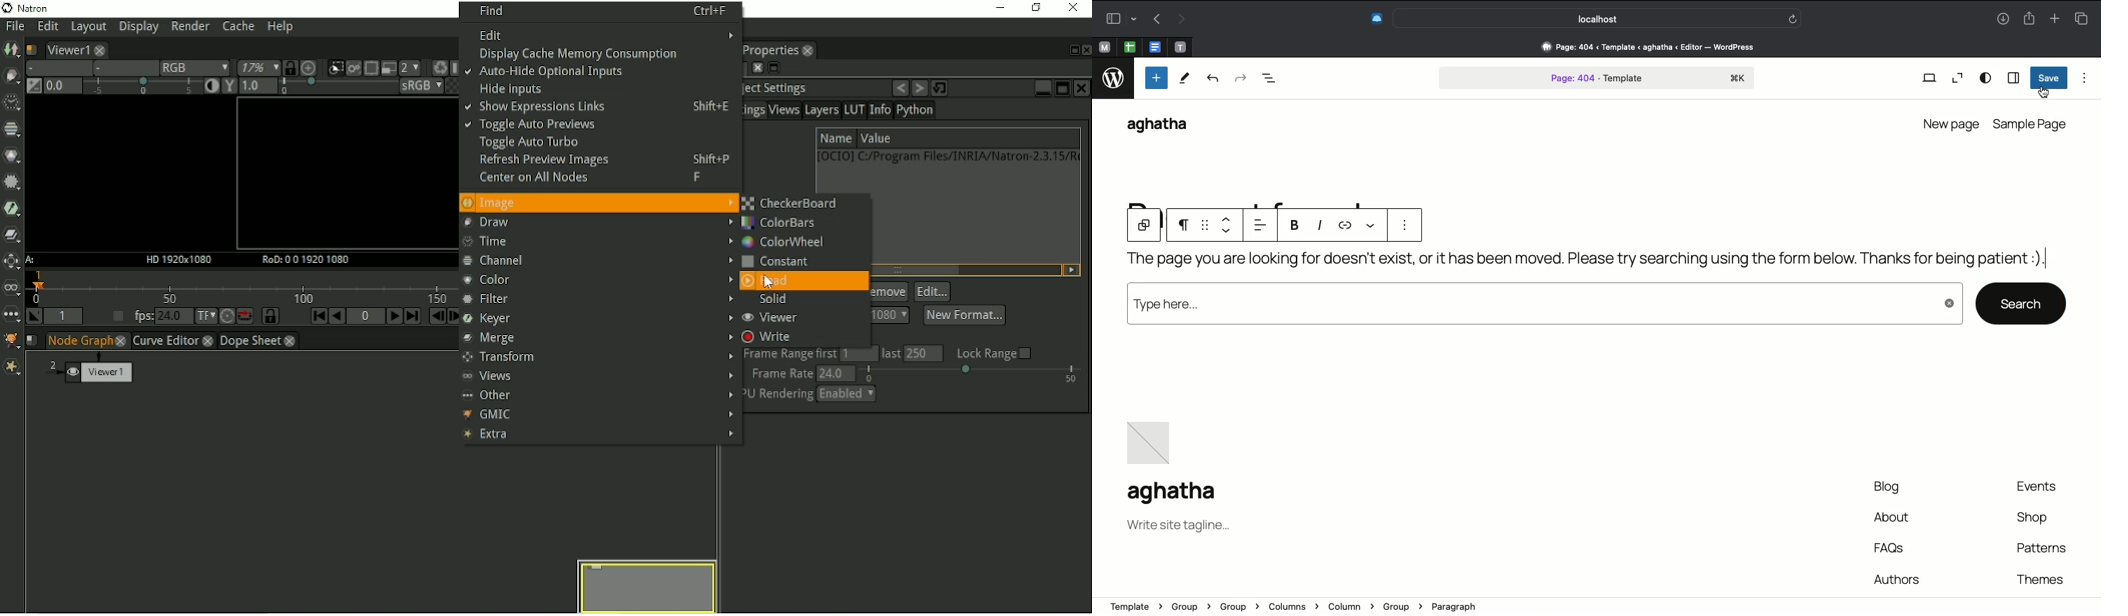 This screenshot has height=616, width=2128. What do you see at coordinates (933, 292) in the screenshot?
I see `Edit` at bounding box center [933, 292].